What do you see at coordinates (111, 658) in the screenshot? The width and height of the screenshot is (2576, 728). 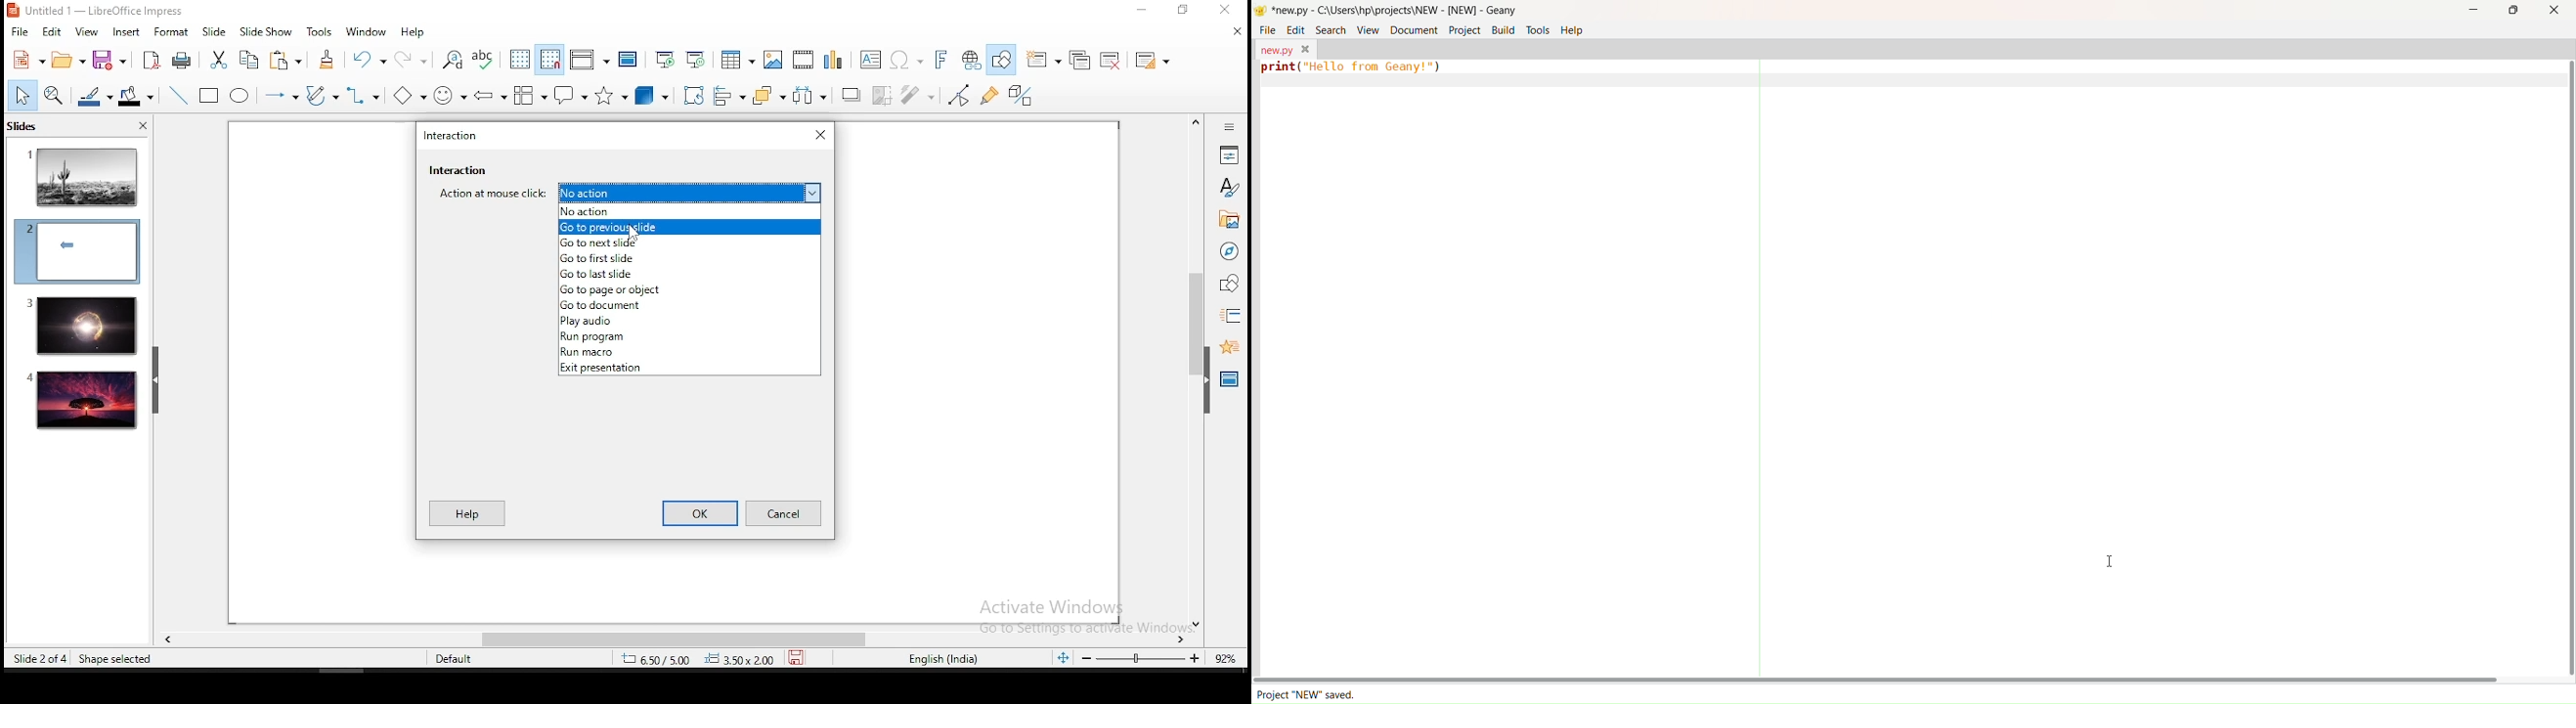 I see `resize shape` at bounding box center [111, 658].